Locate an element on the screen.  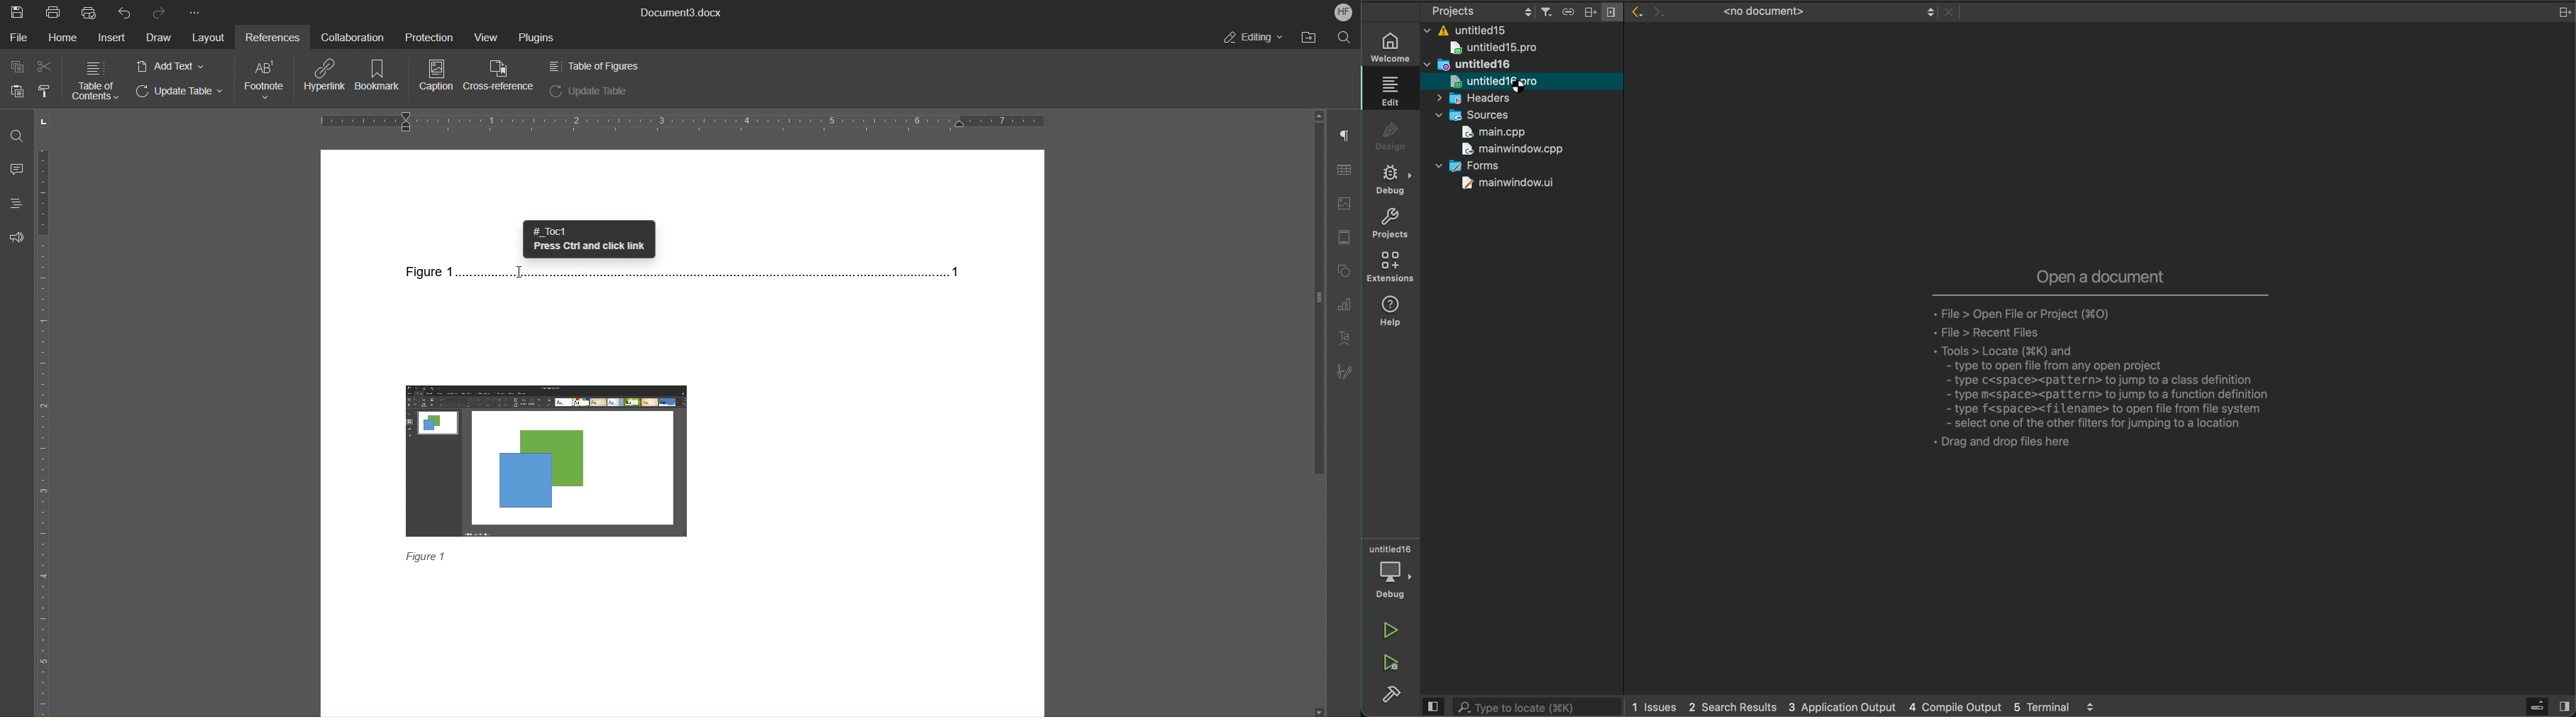
Hyperlink is located at coordinates (326, 77).